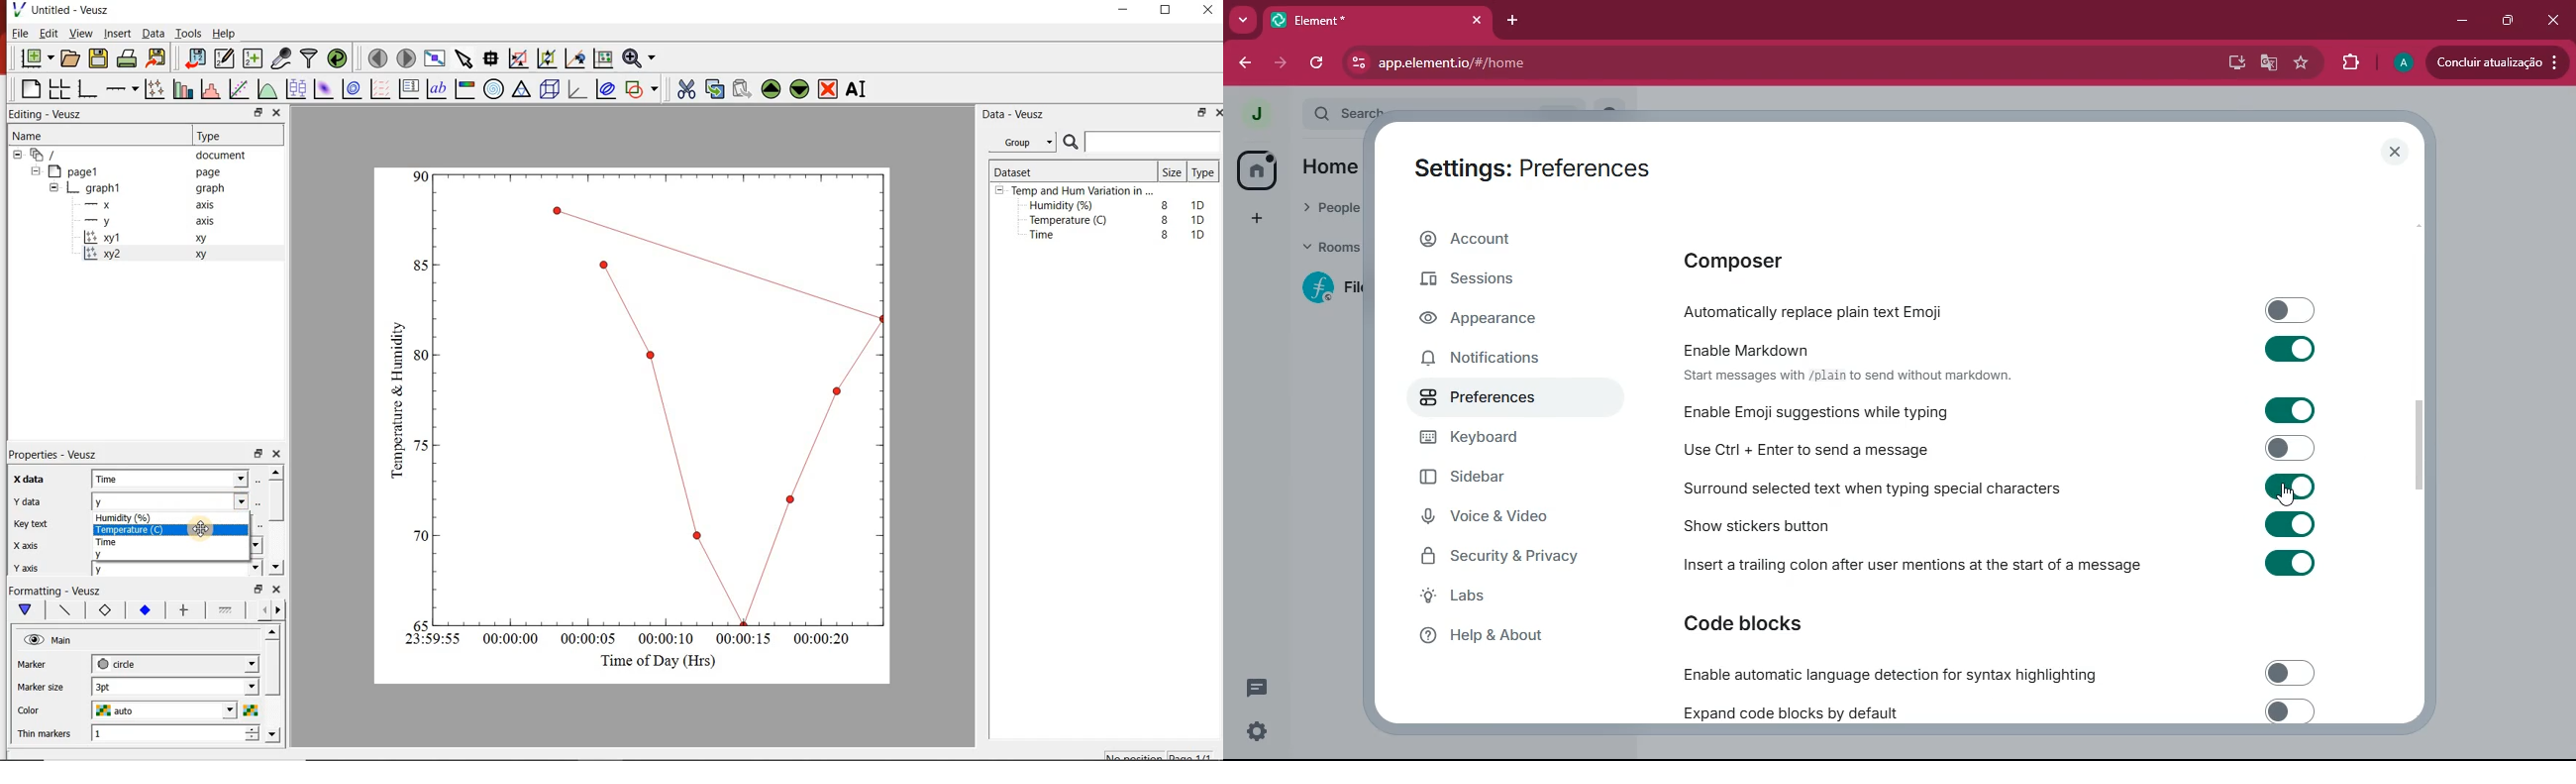 The image size is (2576, 784). What do you see at coordinates (281, 610) in the screenshot?
I see `go forward` at bounding box center [281, 610].